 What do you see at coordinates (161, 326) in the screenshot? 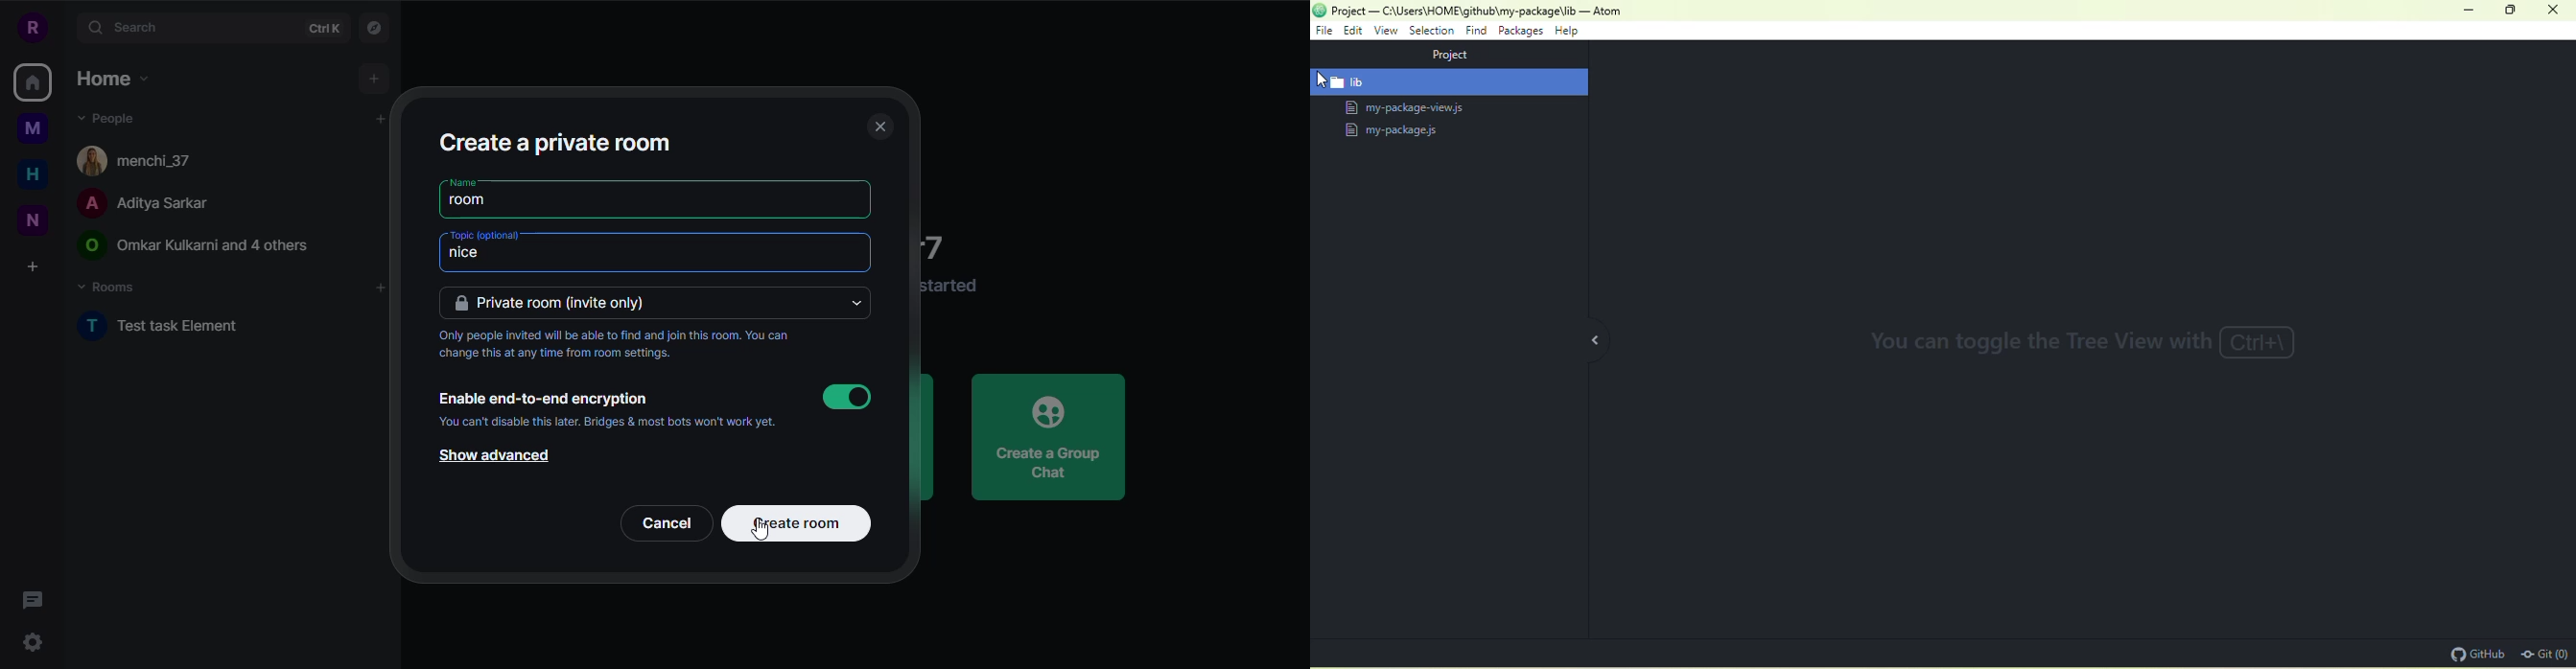
I see `test task element` at bounding box center [161, 326].